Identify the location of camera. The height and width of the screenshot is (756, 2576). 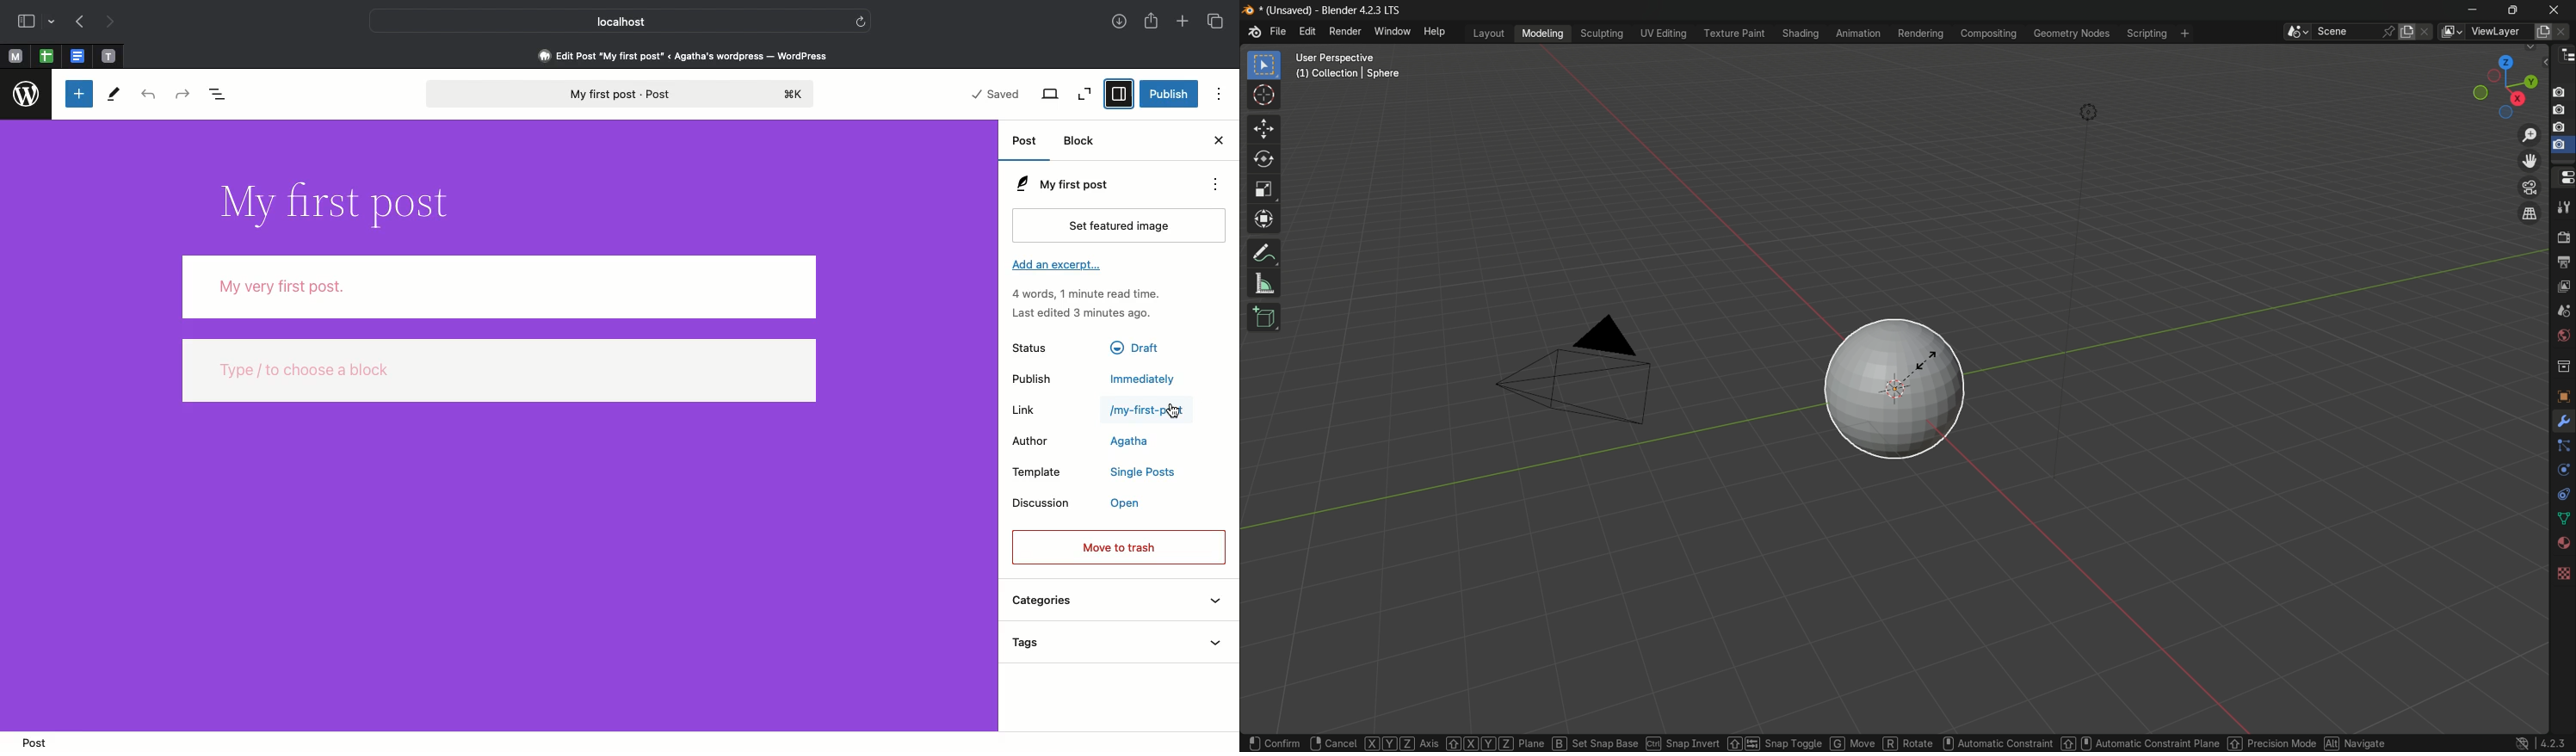
(1580, 373).